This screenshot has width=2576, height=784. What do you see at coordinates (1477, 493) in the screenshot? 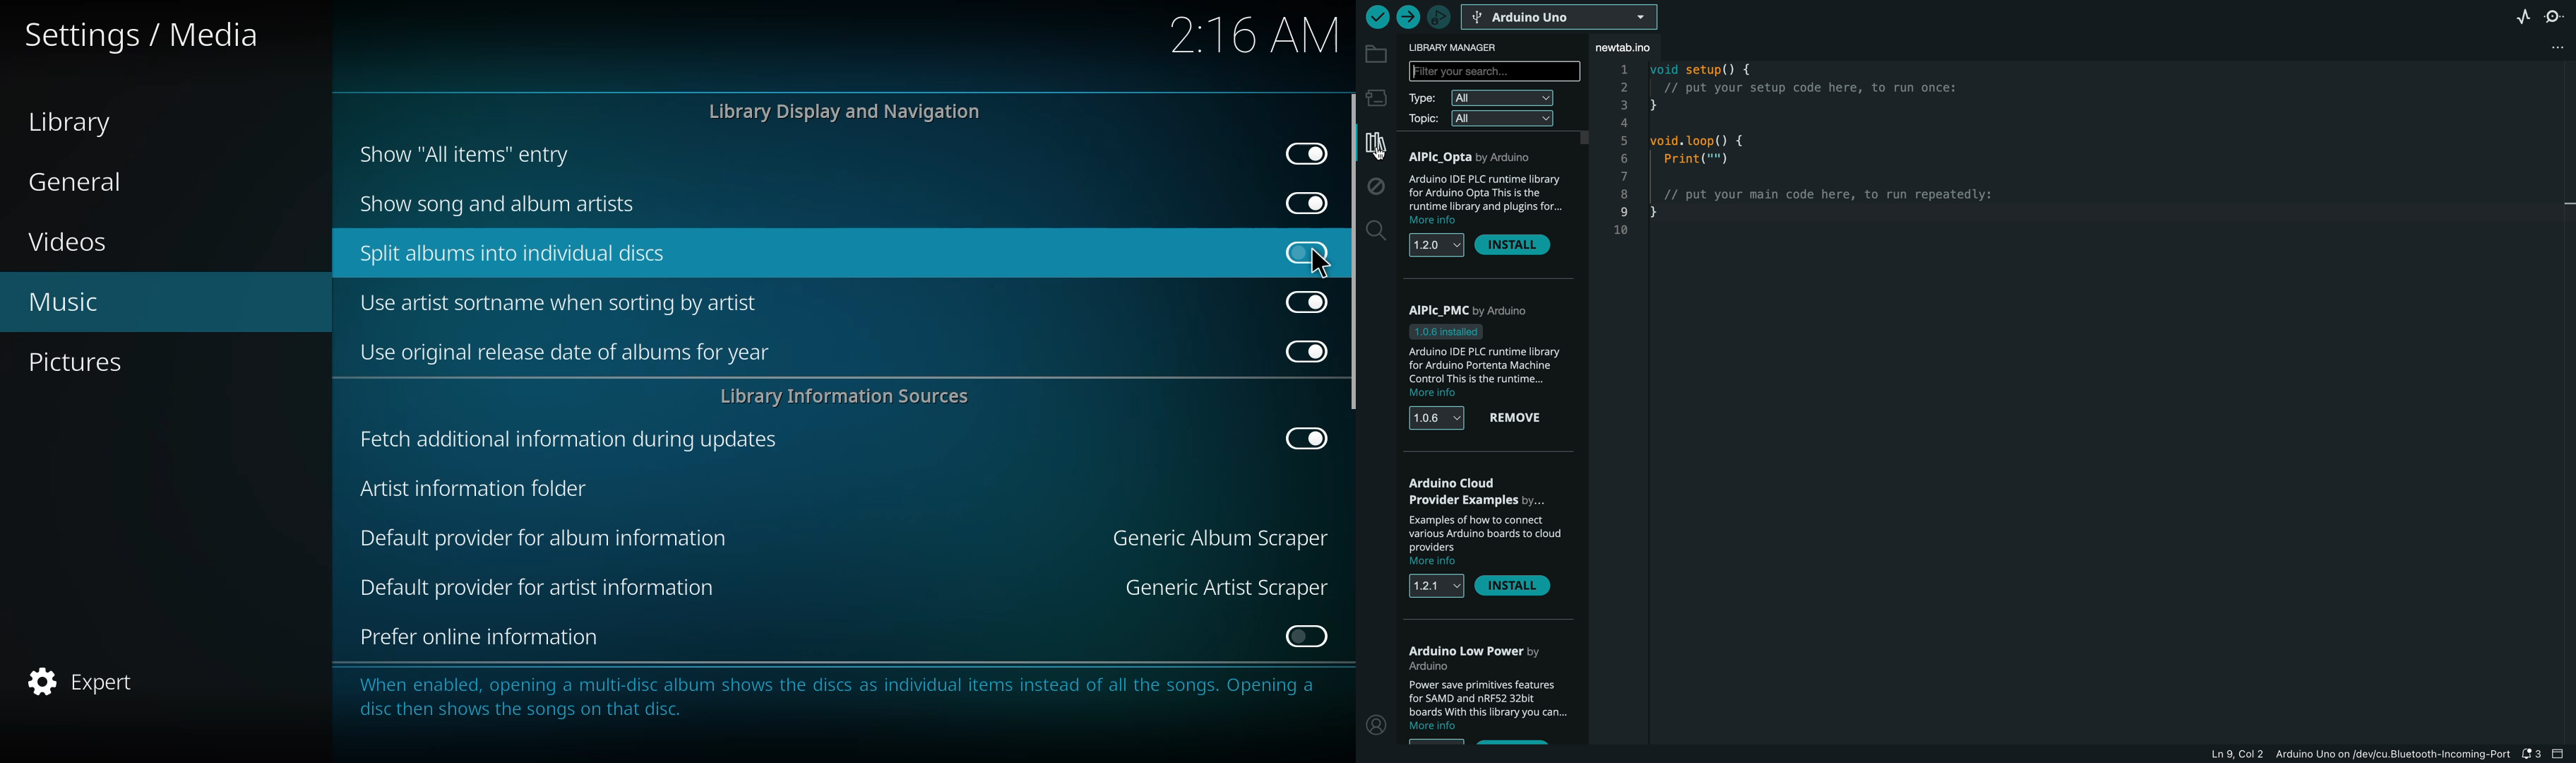
I see `arduino cloud` at bounding box center [1477, 493].